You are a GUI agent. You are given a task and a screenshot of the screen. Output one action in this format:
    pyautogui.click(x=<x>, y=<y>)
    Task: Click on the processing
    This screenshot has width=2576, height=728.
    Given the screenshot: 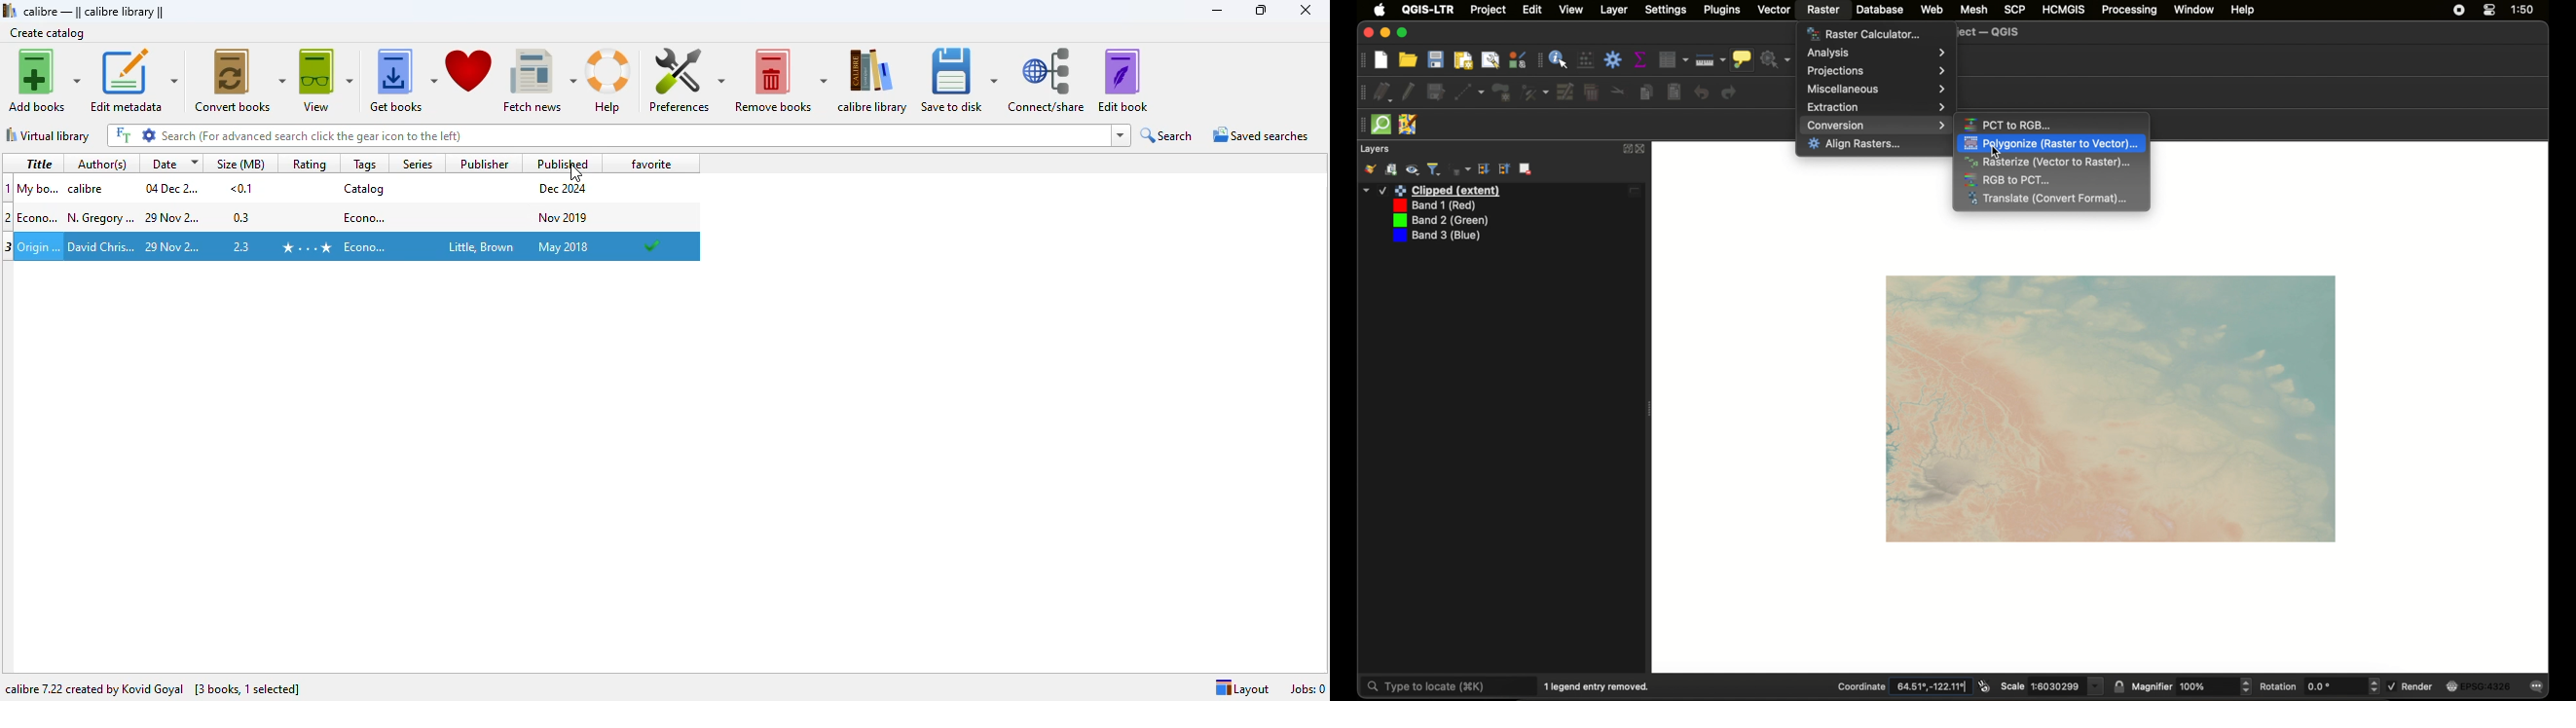 What is the action you would take?
    pyautogui.click(x=2130, y=10)
    